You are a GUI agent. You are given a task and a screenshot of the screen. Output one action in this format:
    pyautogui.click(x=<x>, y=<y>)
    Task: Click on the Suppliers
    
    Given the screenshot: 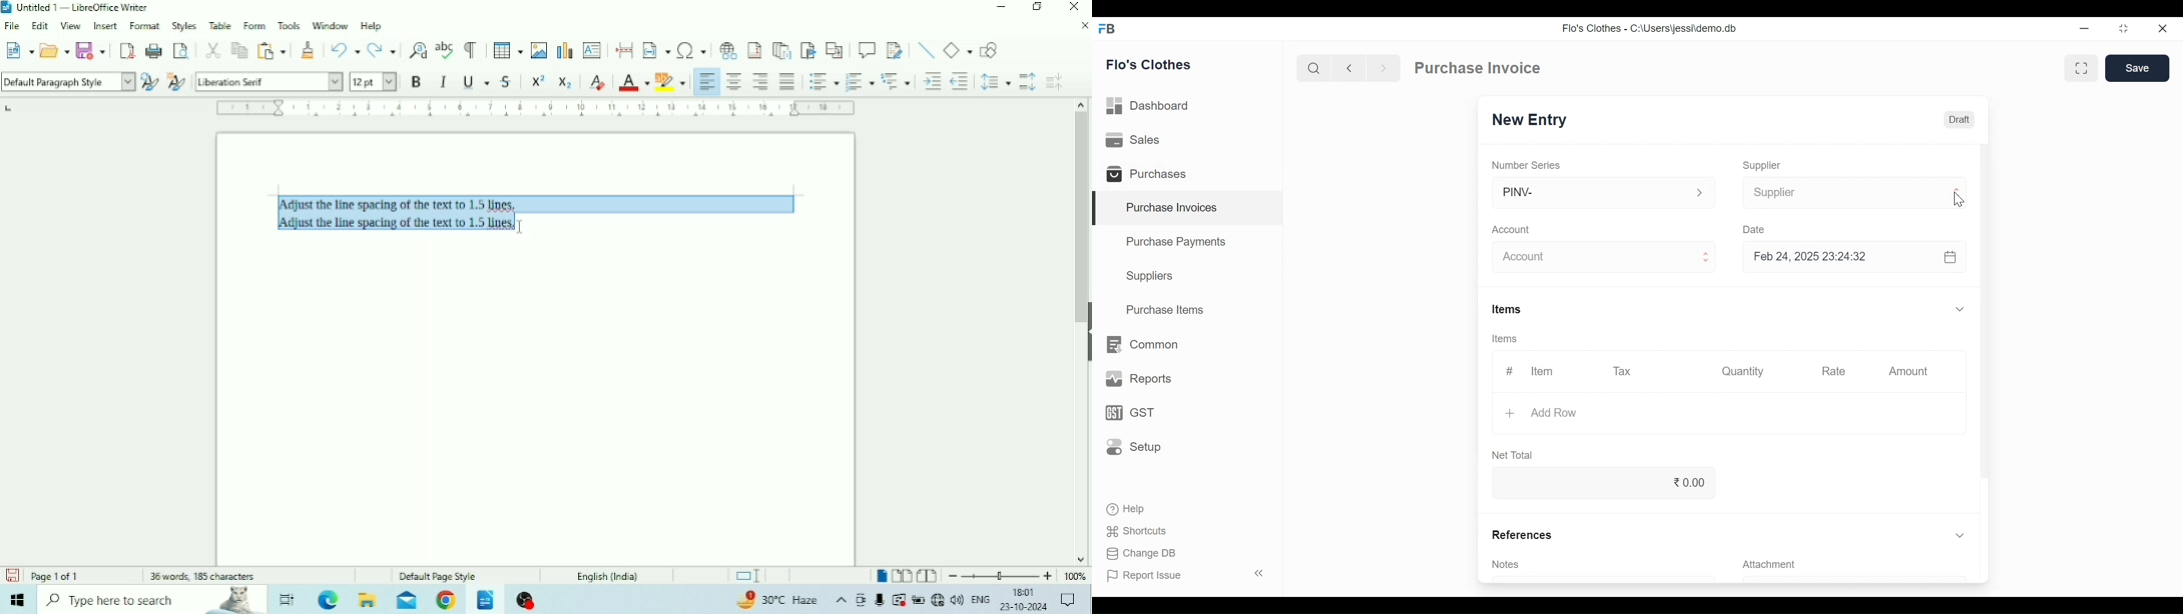 What is the action you would take?
    pyautogui.click(x=1152, y=277)
    